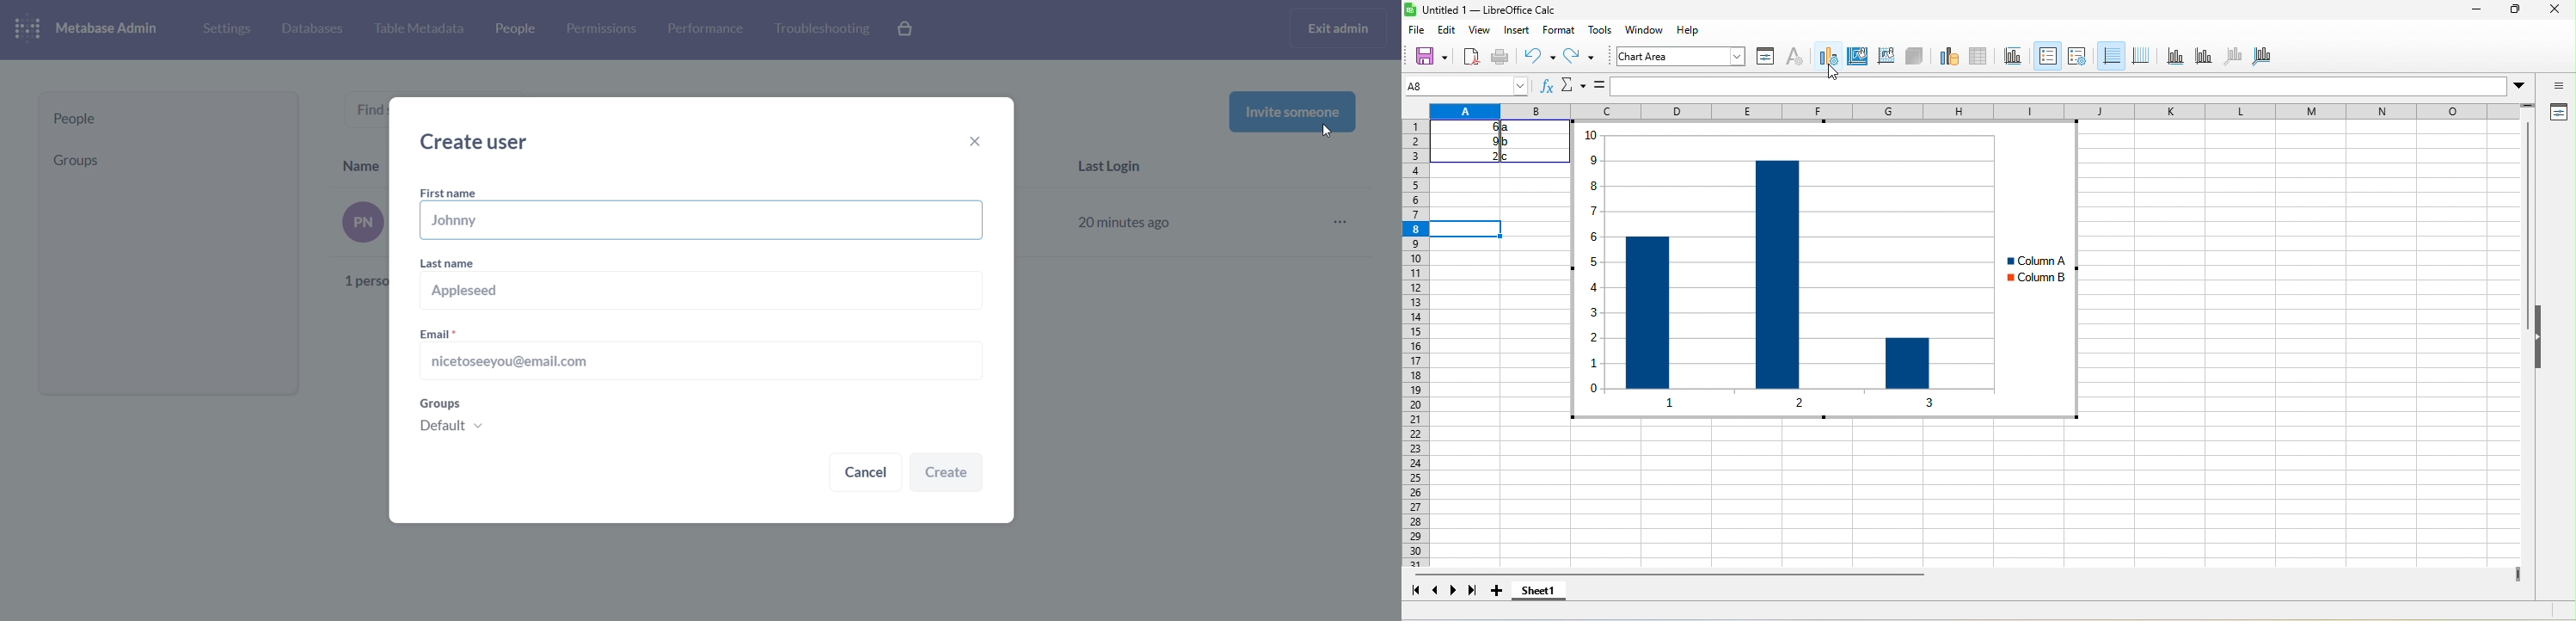 The width and height of the screenshot is (2576, 644). I want to click on troubleshooting, so click(821, 29).